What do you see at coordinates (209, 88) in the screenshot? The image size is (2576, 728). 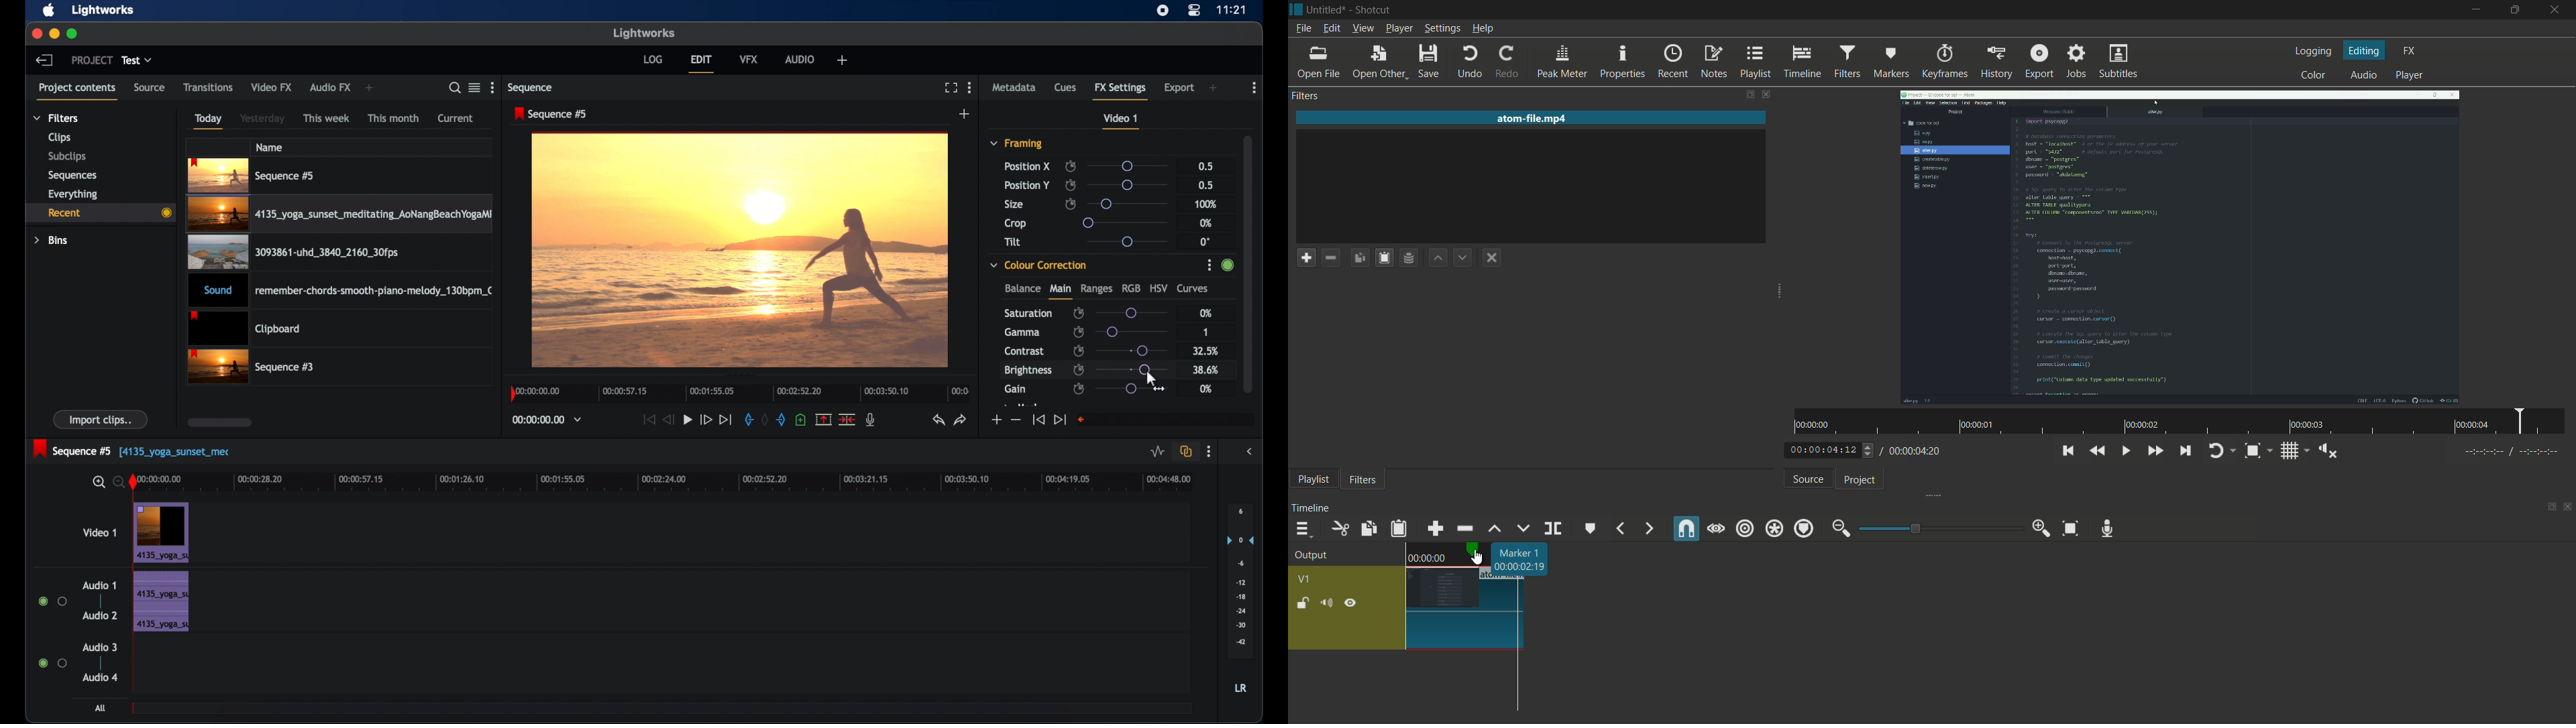 I see `transitions` at bounding box center [209, 88].